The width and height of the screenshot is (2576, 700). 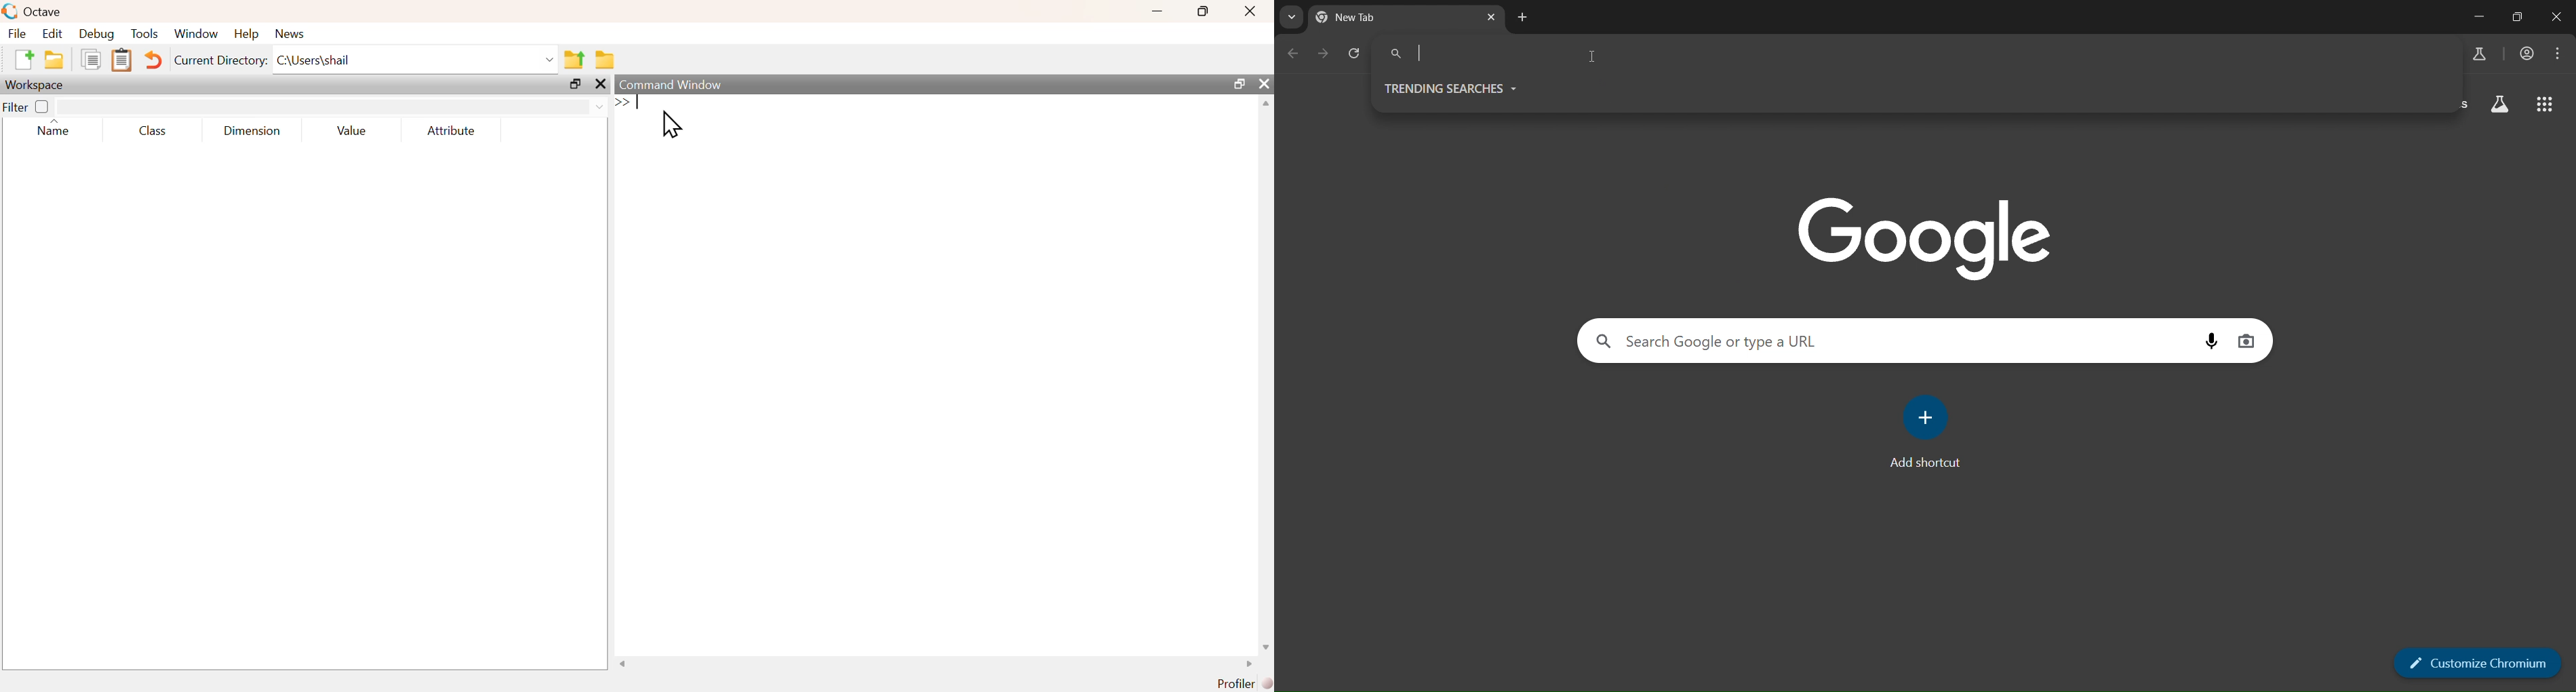 What do you see at coordinates (2209, 340) in the screenshot?
I see `voice search` at bounding box center [2209, 340].